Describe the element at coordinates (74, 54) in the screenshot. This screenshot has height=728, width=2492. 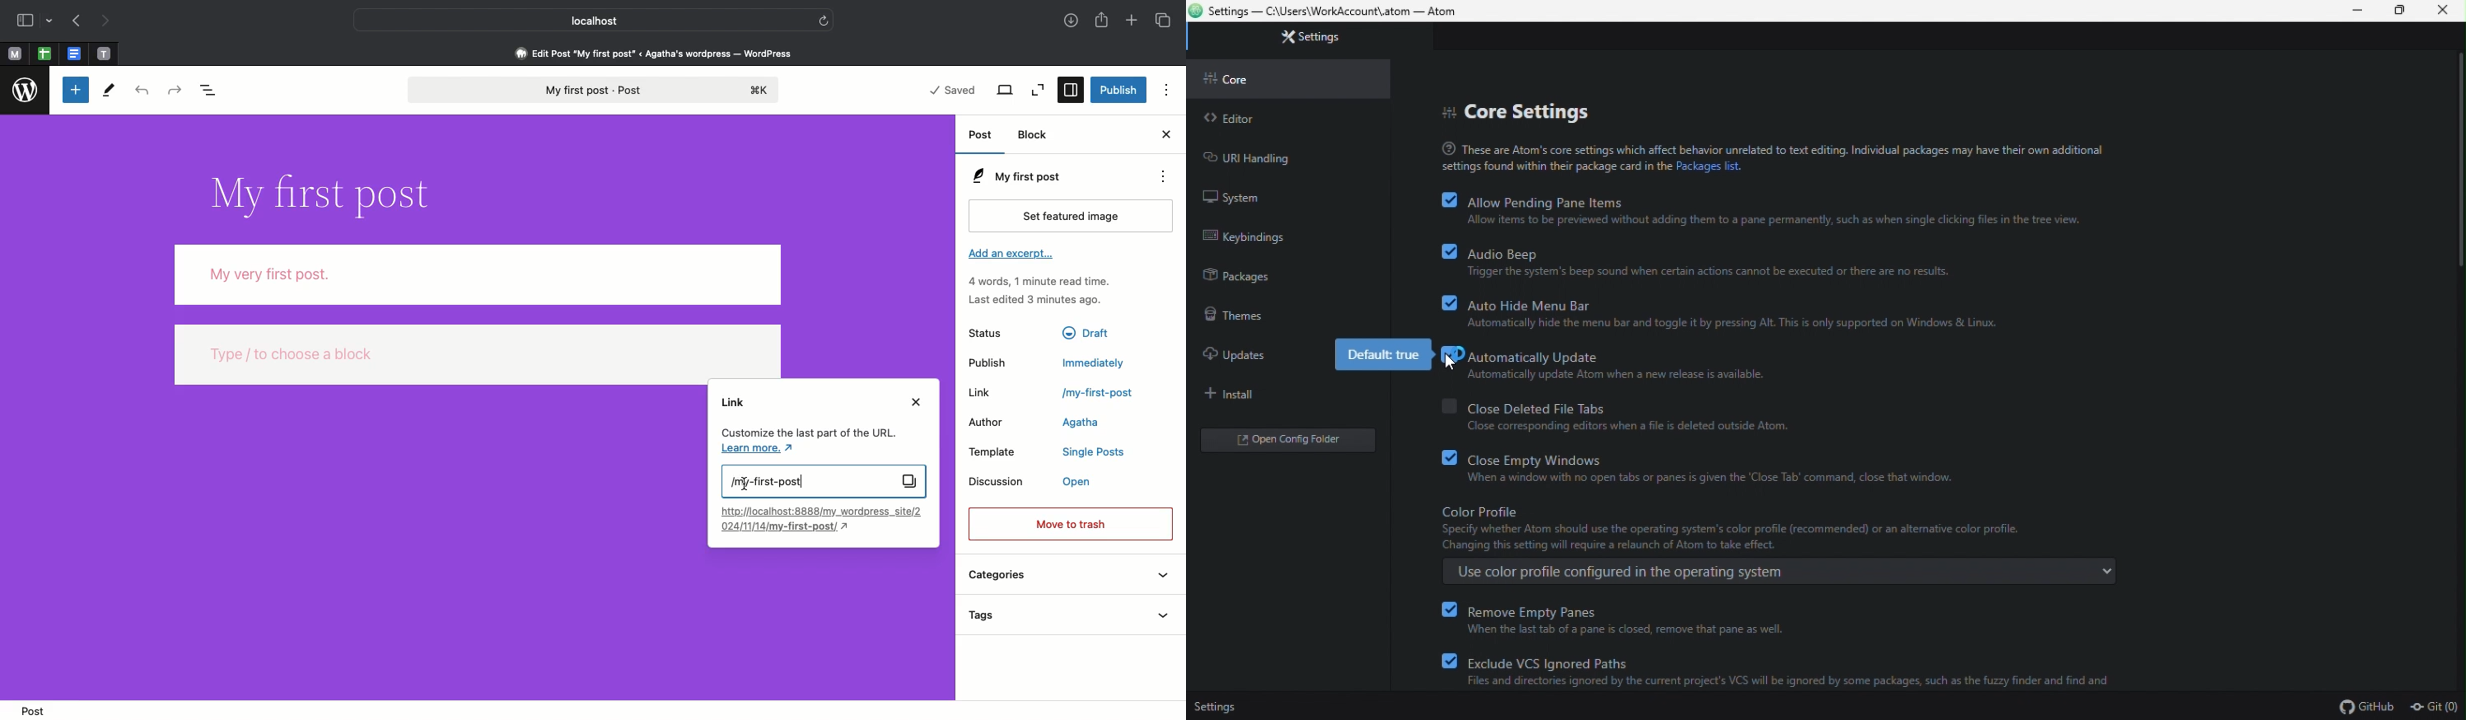
I see `pinned tabs` at that location.